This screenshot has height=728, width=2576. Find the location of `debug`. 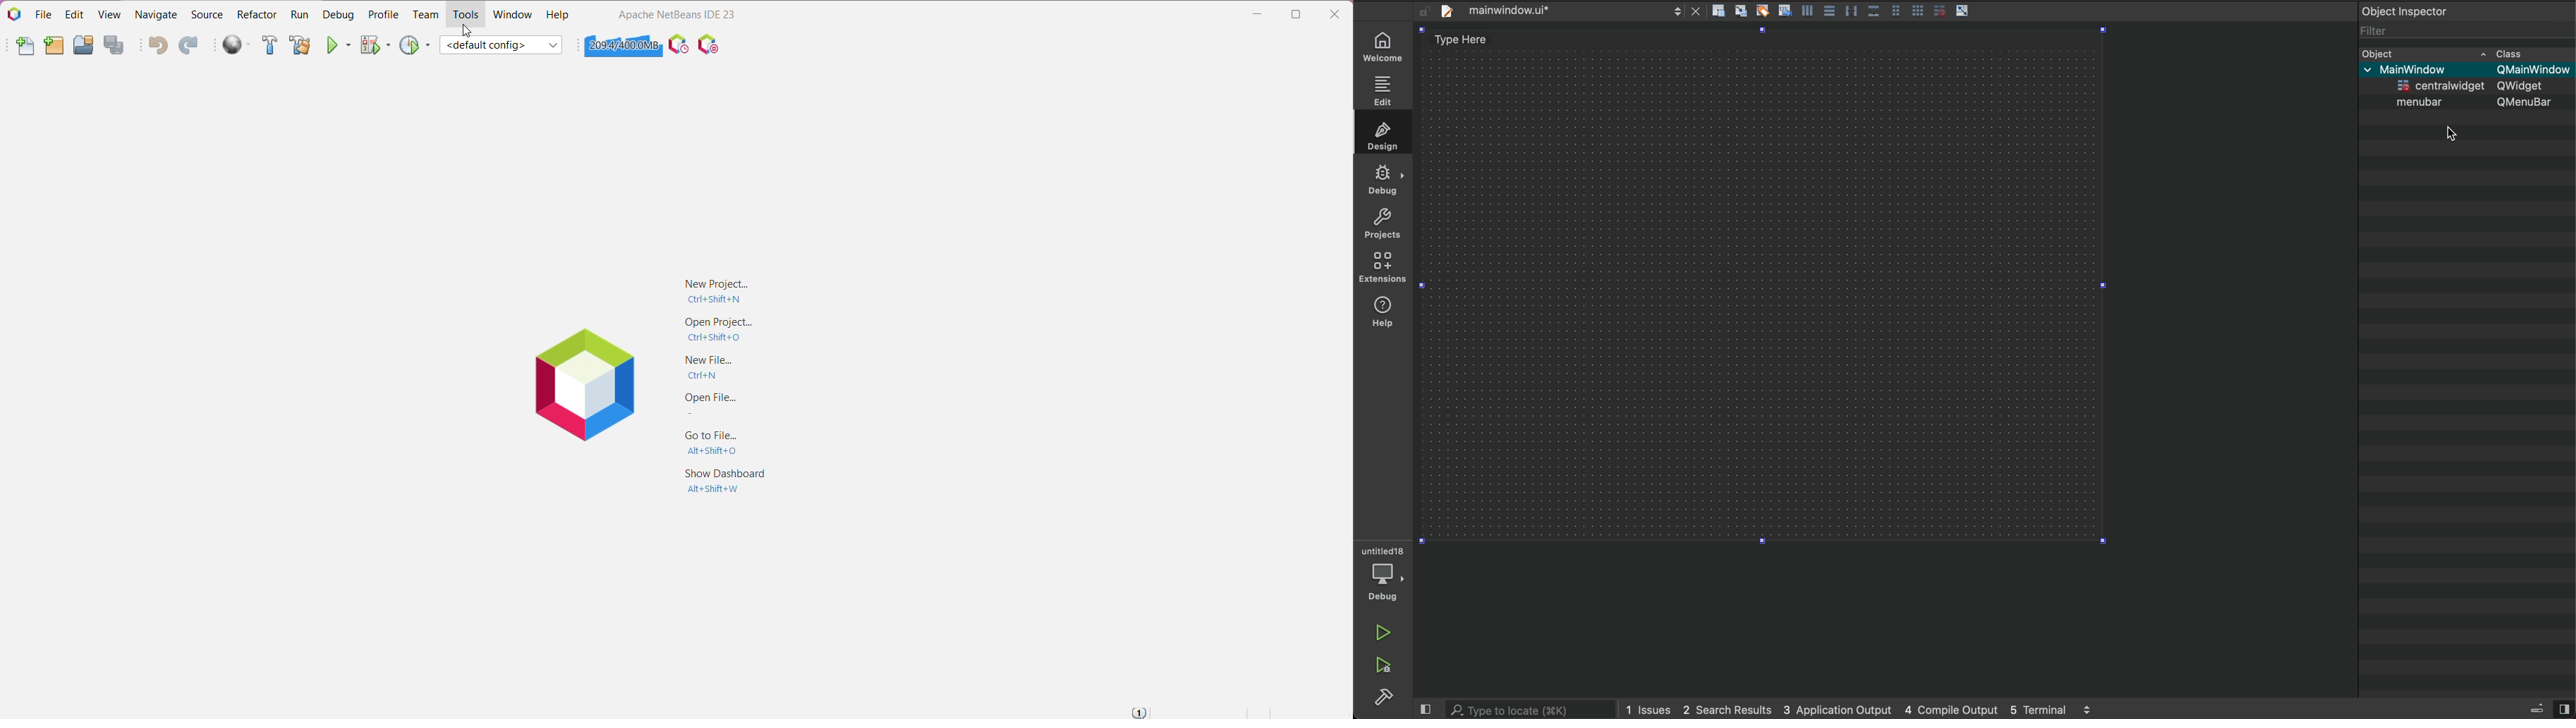

debug is located at coordinates (1384, 584).